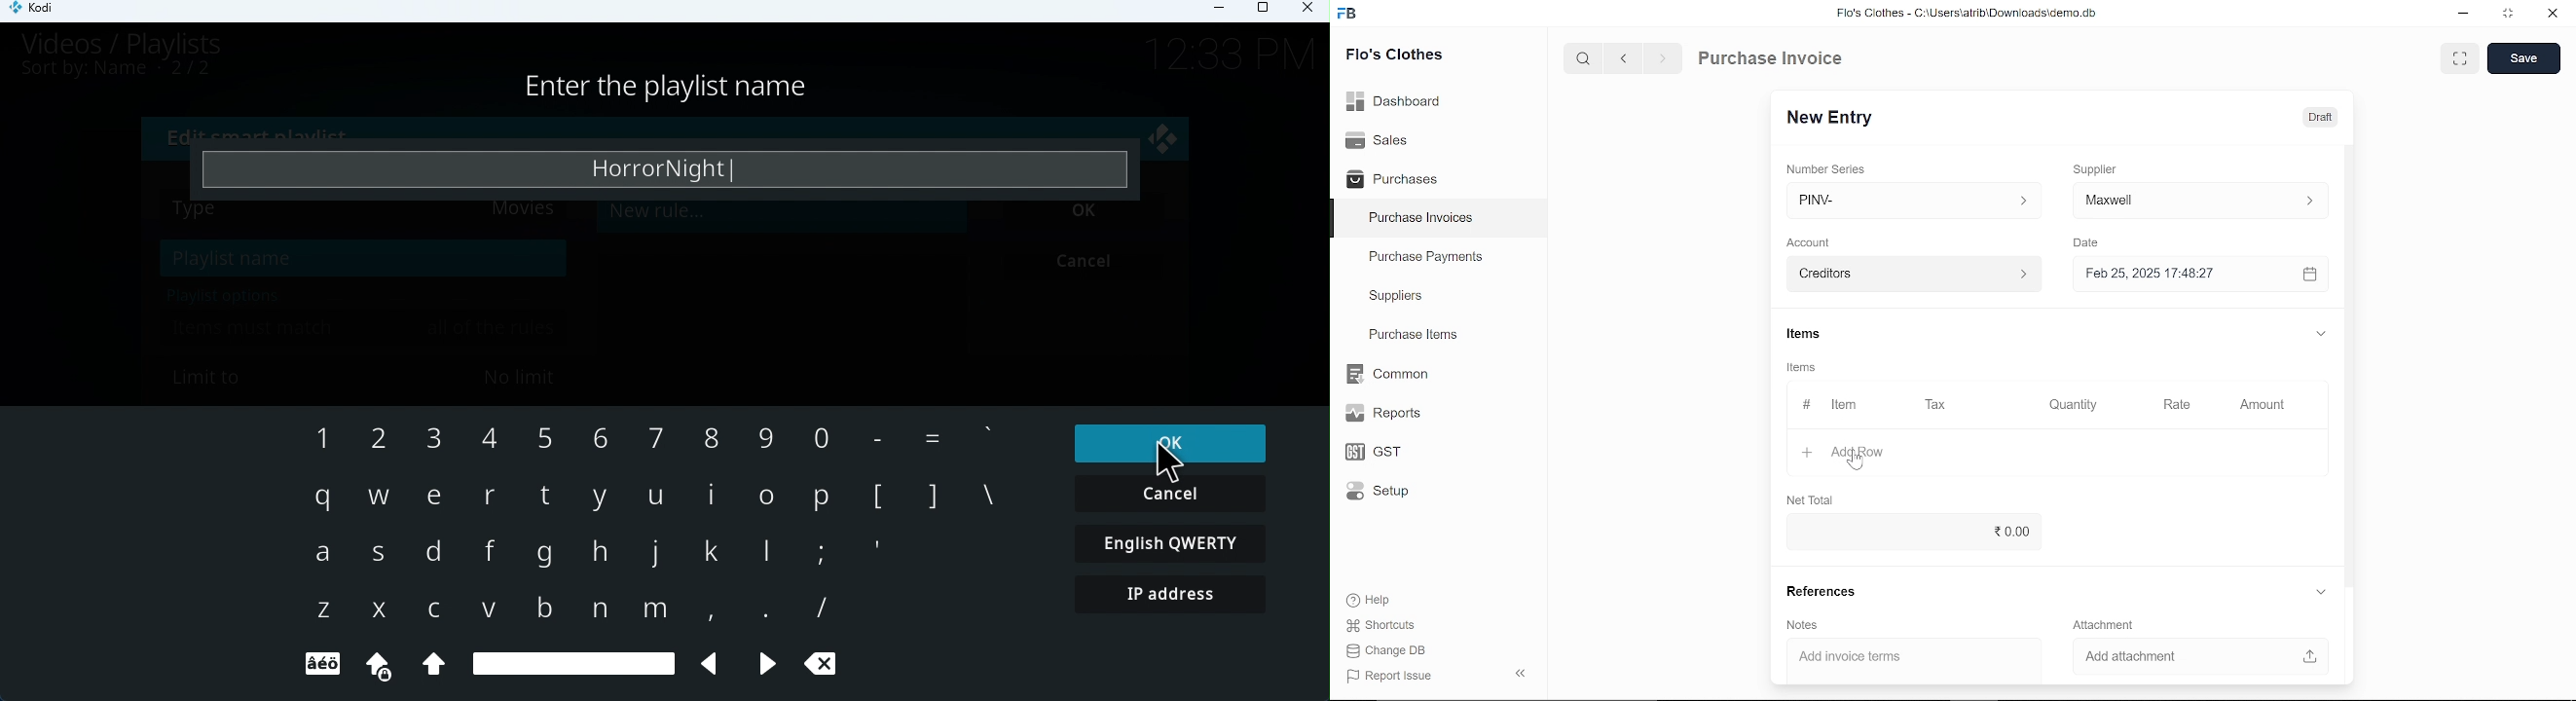  I want to click on + Add Row, so click(1837, 451).